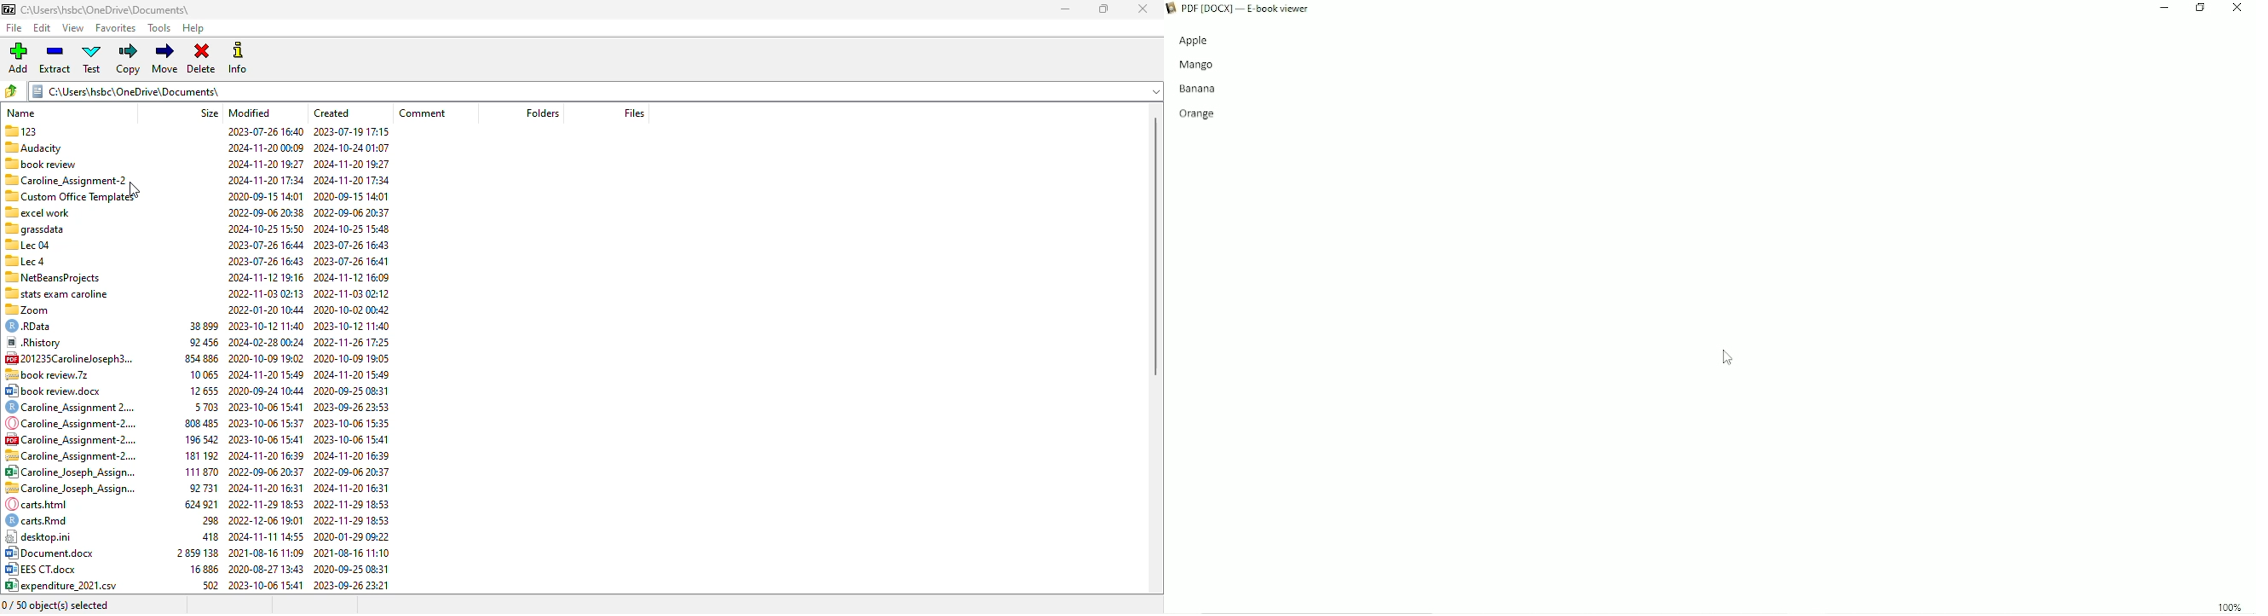 The width and height of the screenshot is (2268, 616). I want to click on edit, so click(42, 28).